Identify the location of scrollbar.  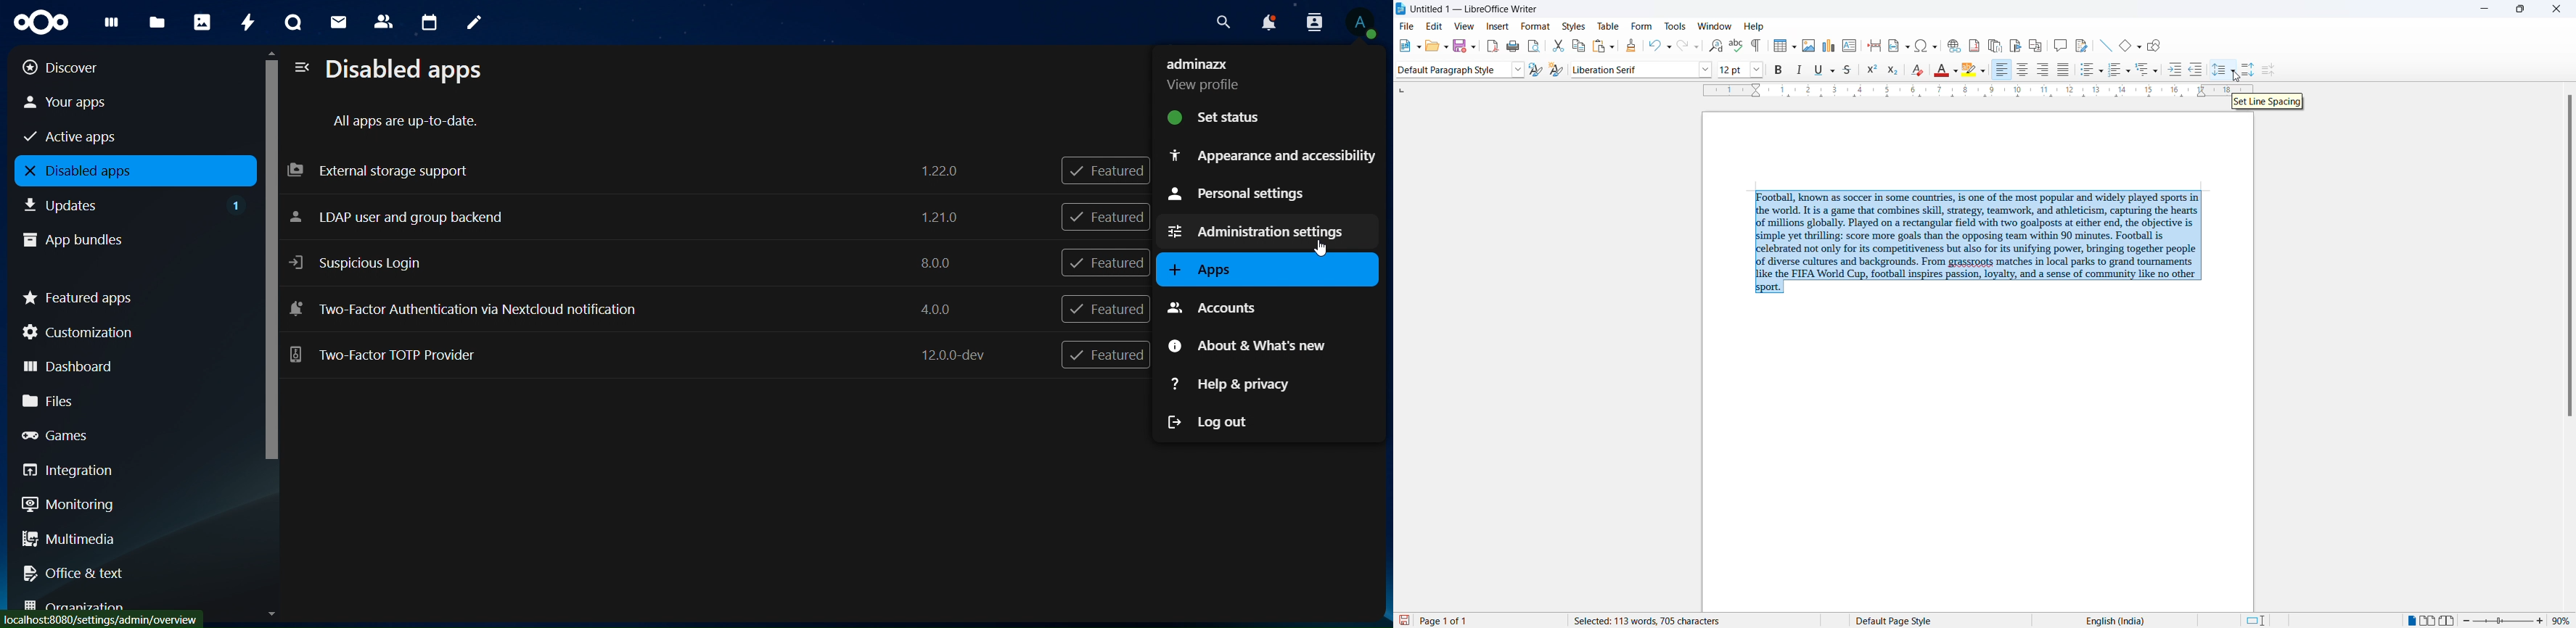
(2569, 254).